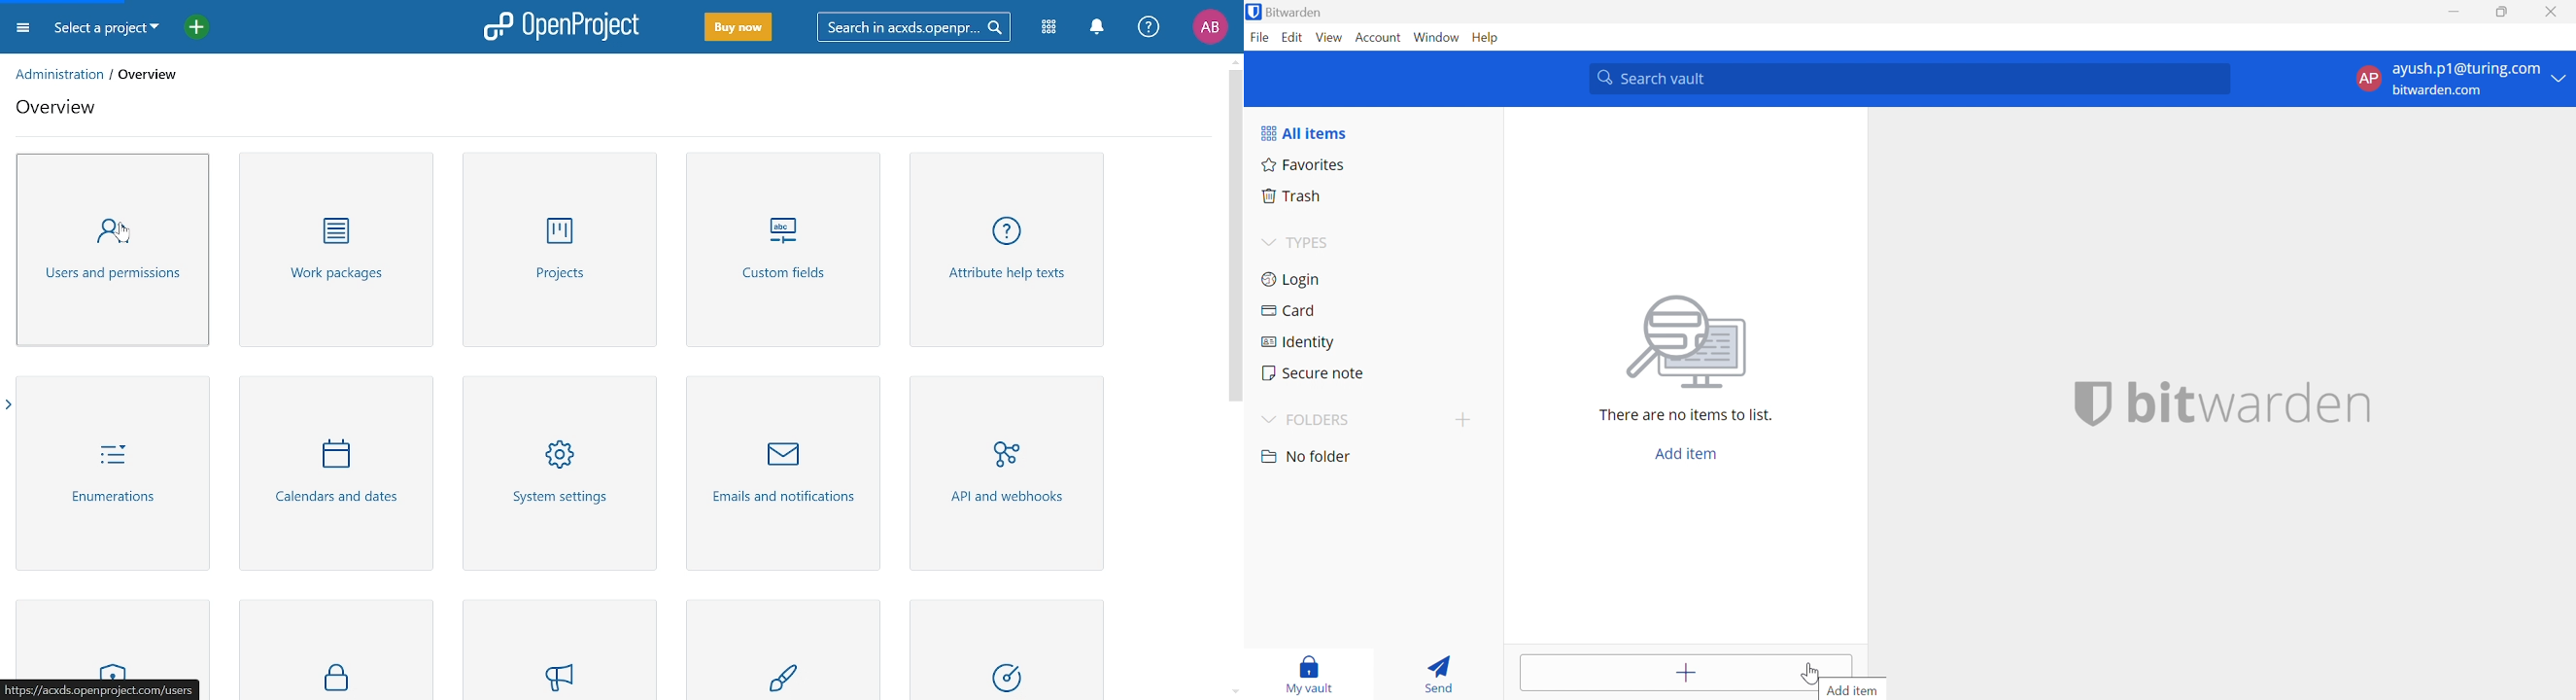  I want to click on System settings, so click(558, 473).